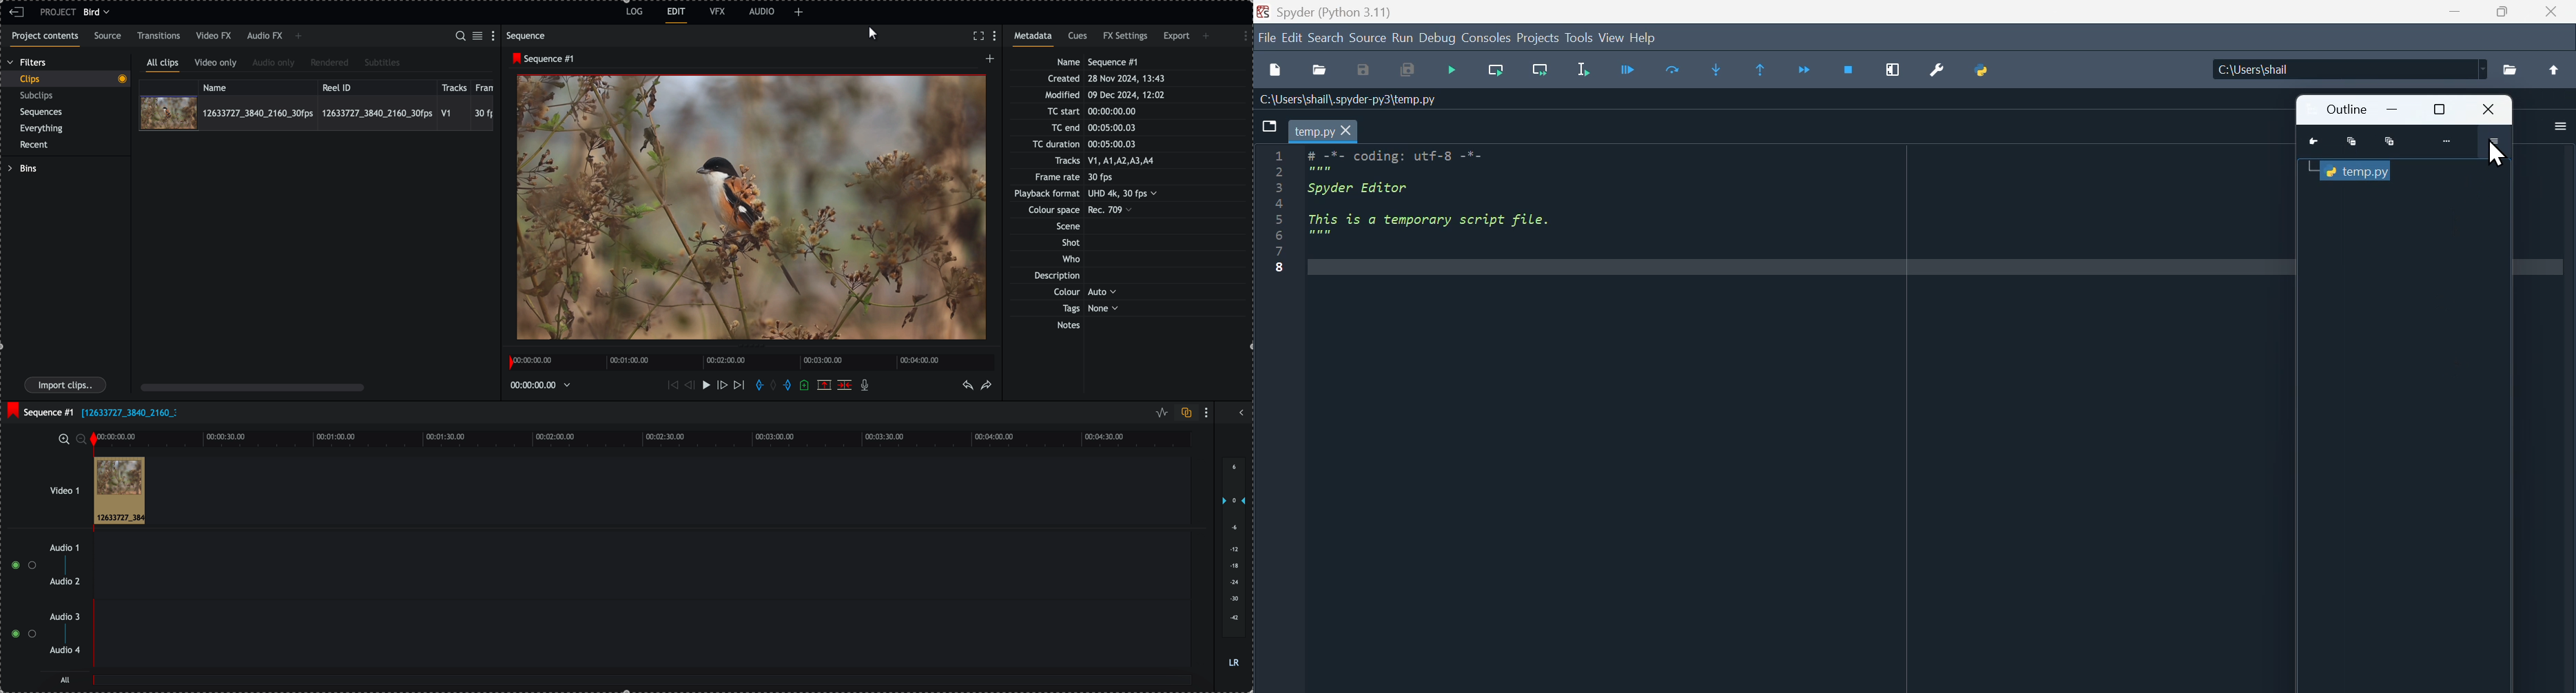 The width and height of the screenshot is (2576, 700). Describe the element at coordinates (2501, 12) in the screenshot. I see `Maximize` at that location.